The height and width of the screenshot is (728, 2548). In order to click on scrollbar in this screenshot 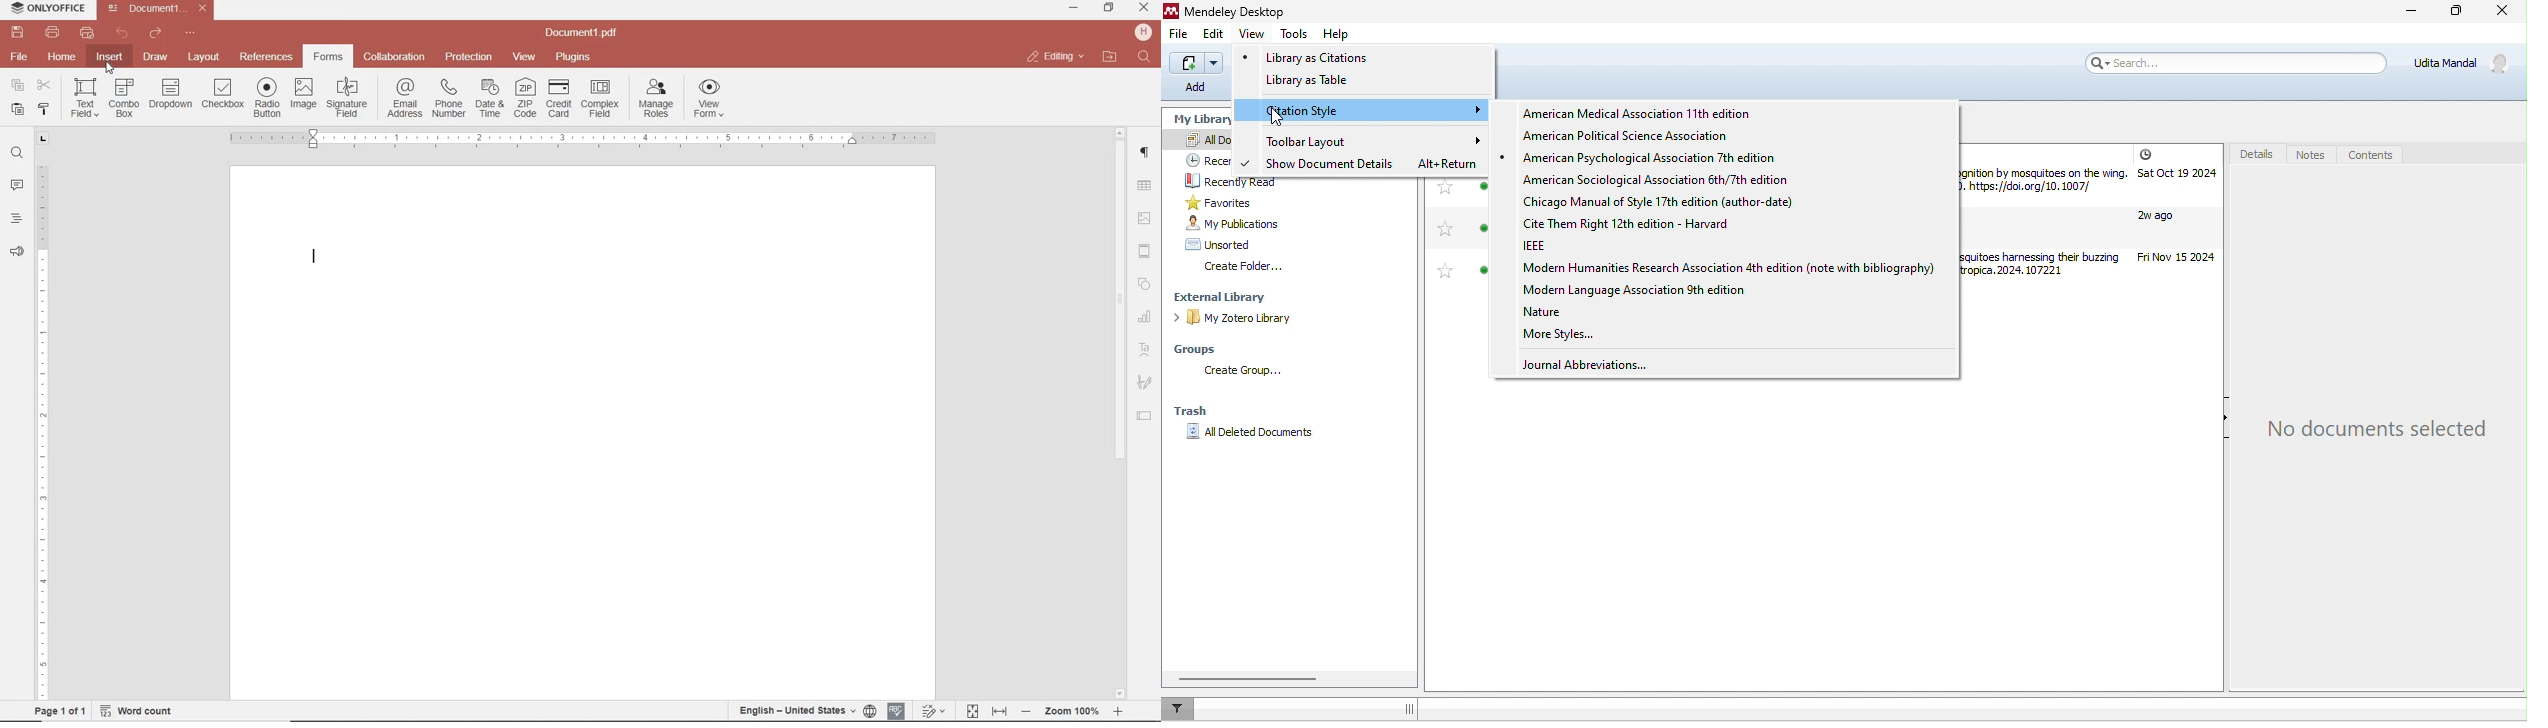, I will do `click(1118, 413)`.